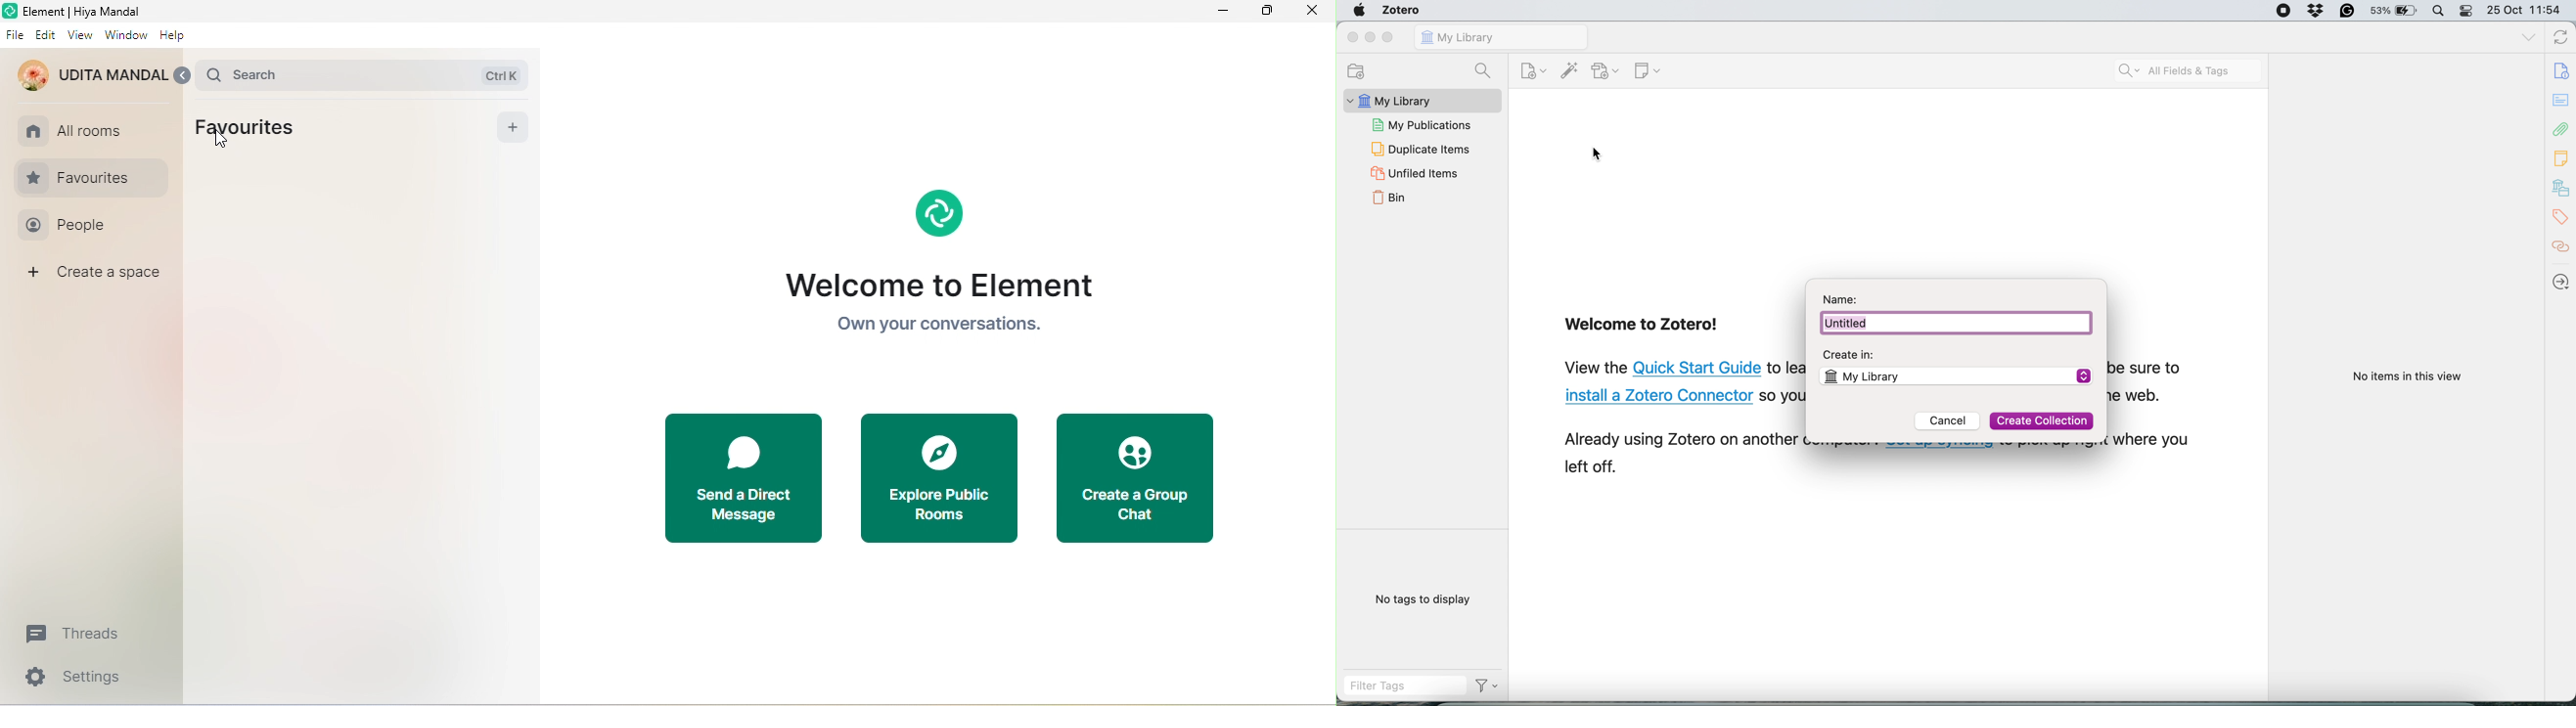 Image resolution: width=2576 pixels, height=728 pixels. Describe the element at coordinates (2559, 39) in the screenshot. I see `sync with zotero.org` at that location.